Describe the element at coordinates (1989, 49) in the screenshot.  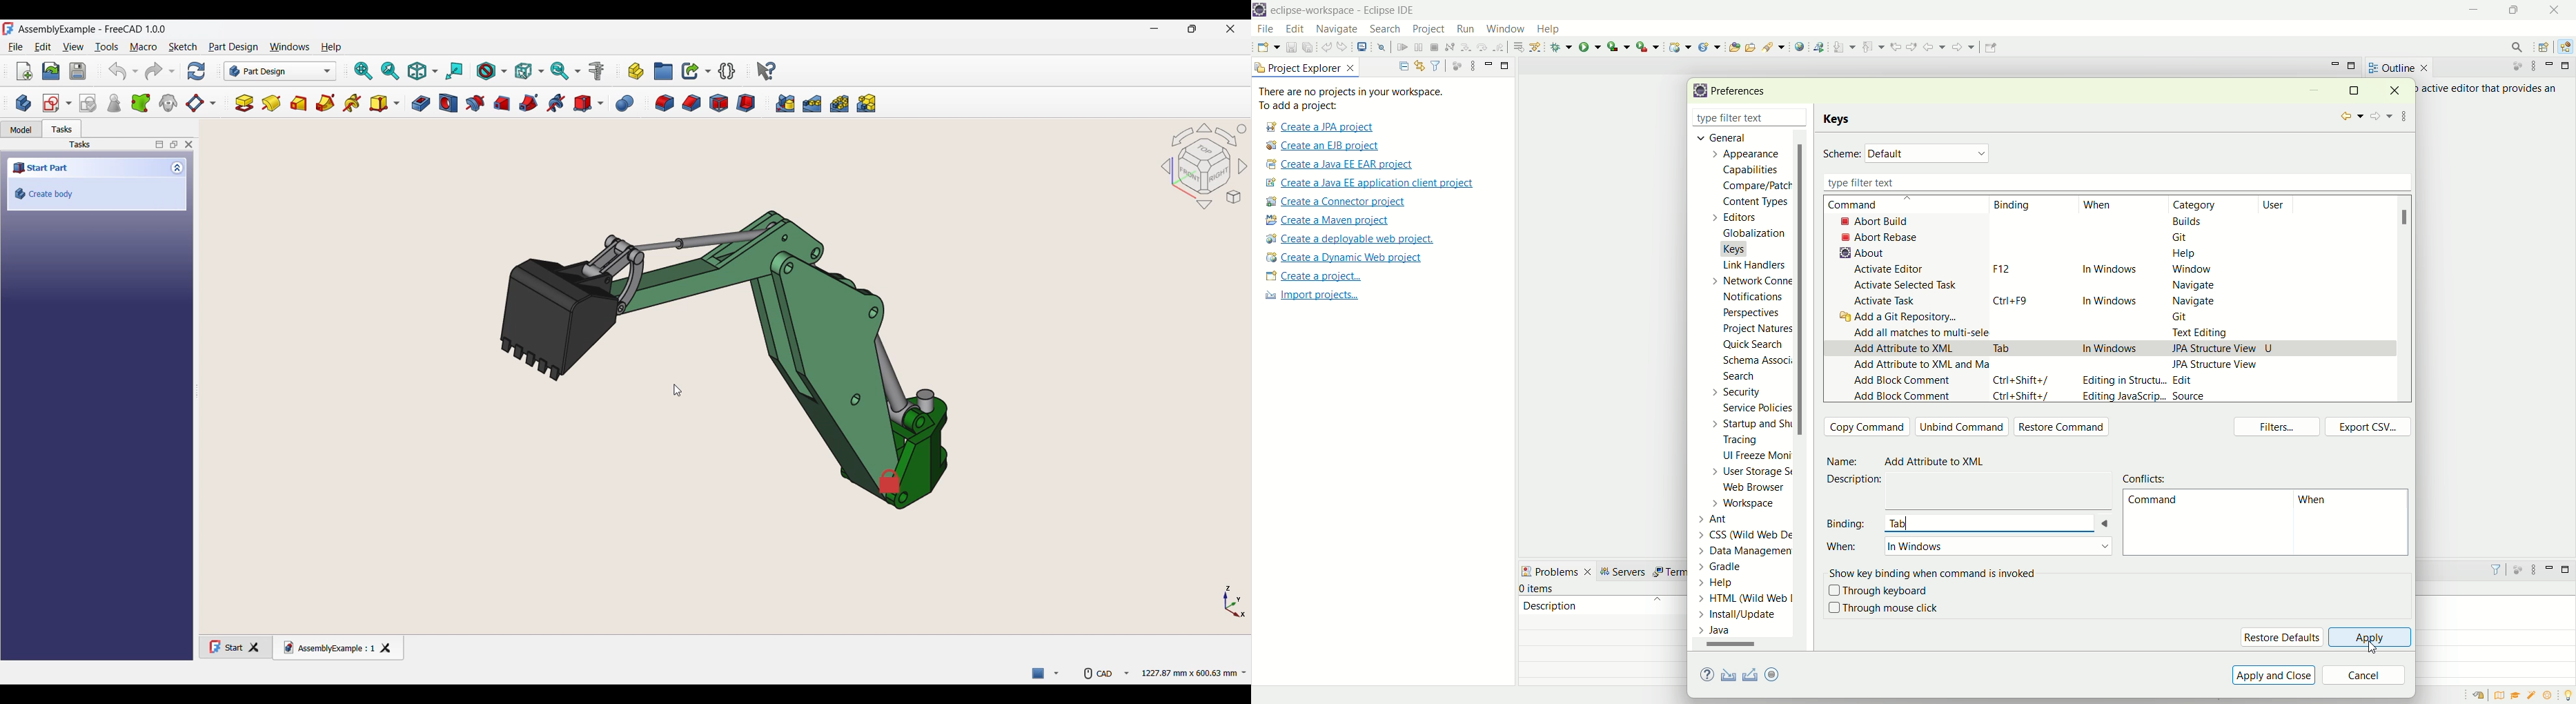
I see `Pin editor` at that location.